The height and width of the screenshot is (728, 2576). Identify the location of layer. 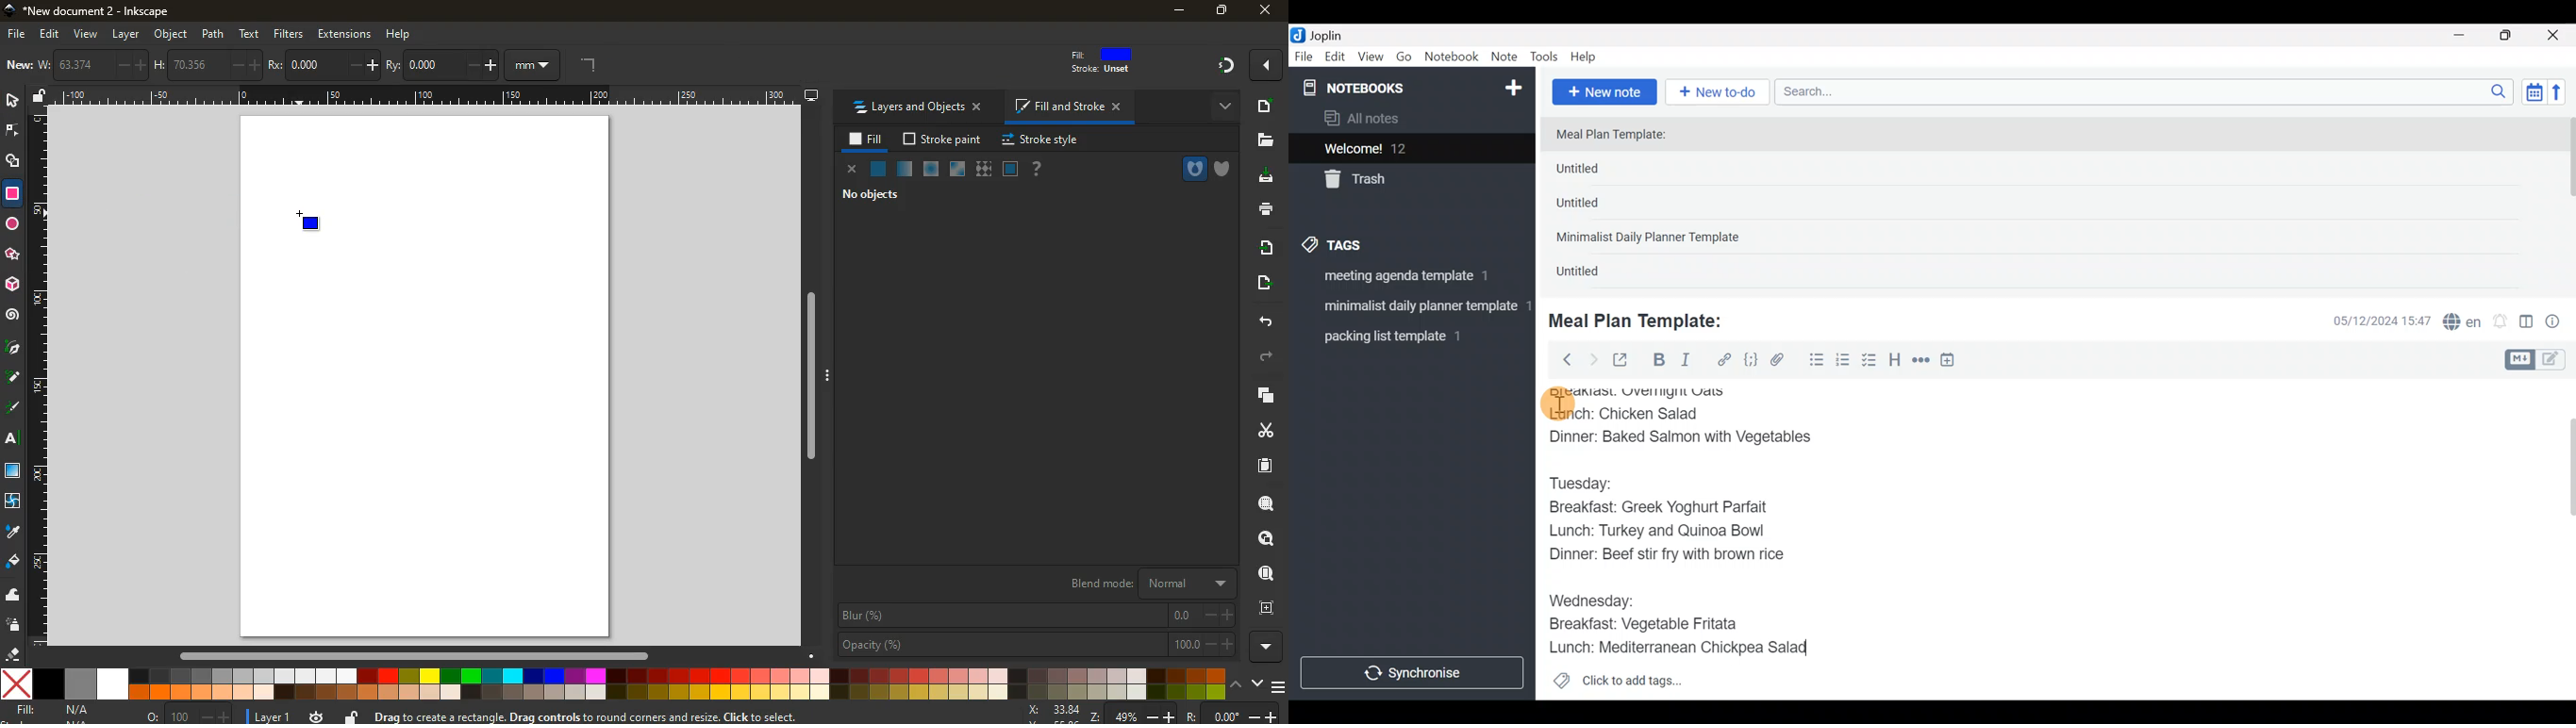
(125, 35).